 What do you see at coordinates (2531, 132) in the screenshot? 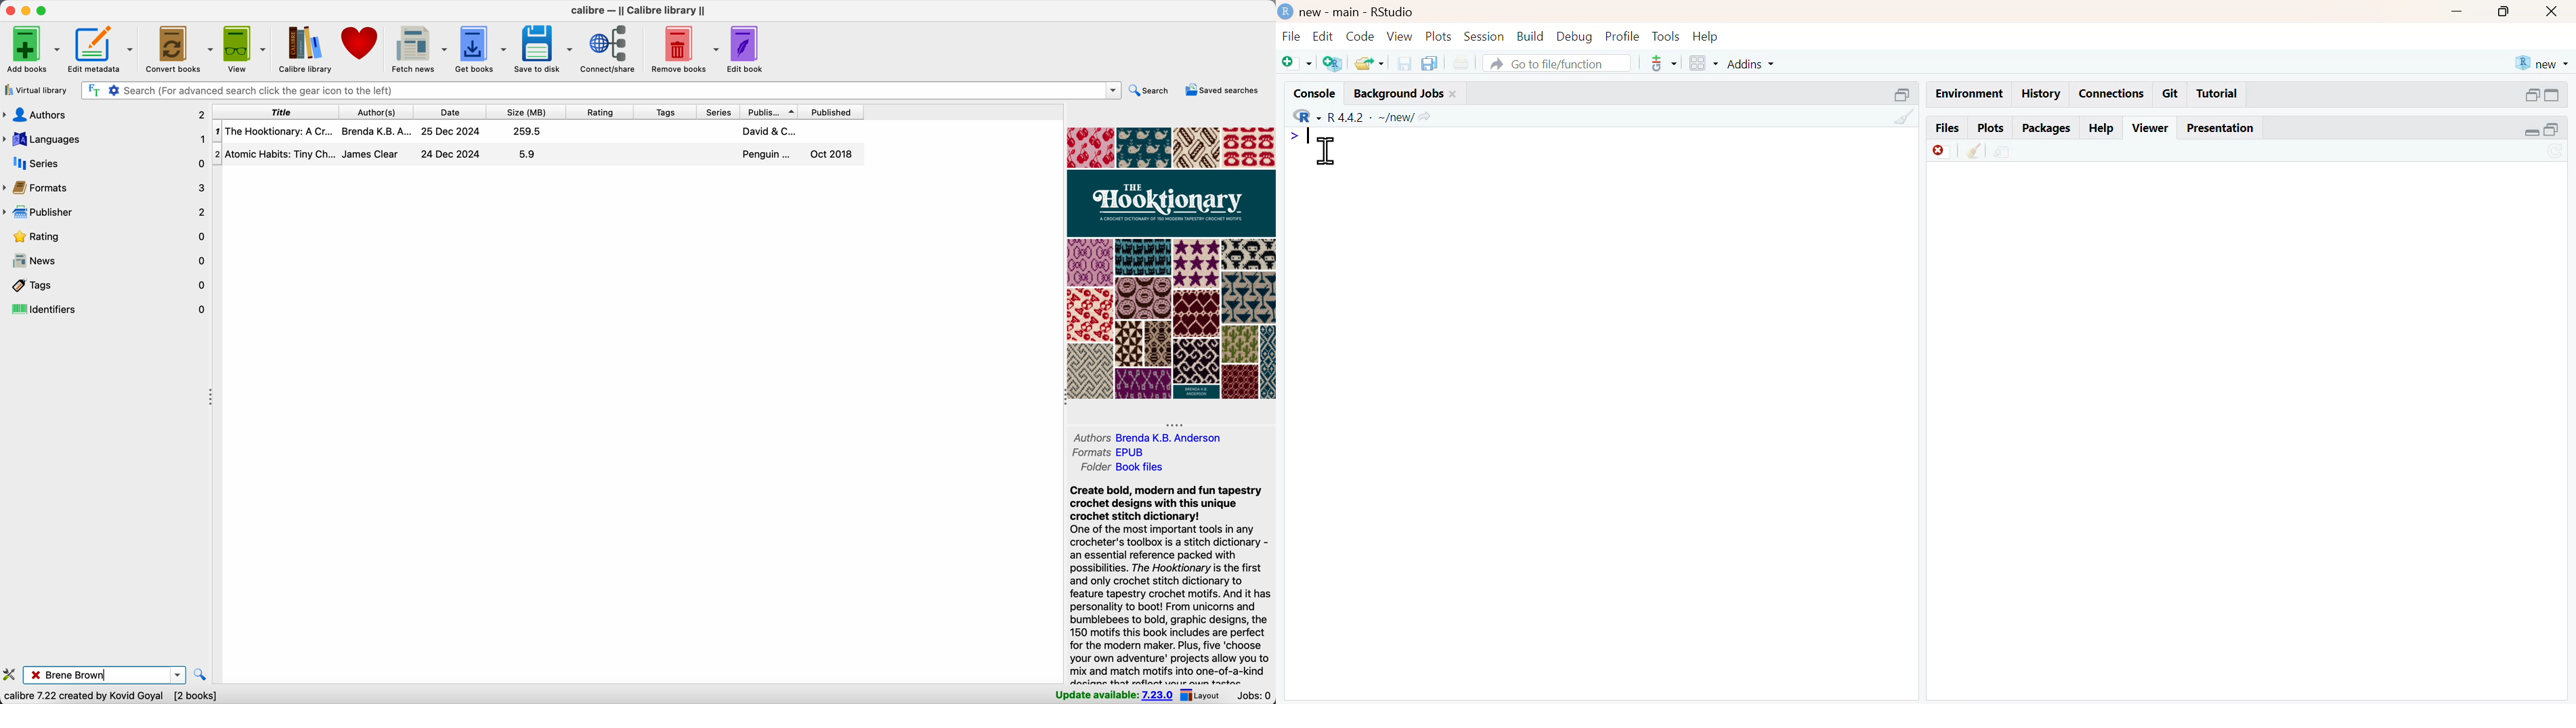
I see `expand/collapse` at bounding box center [2531, 132].